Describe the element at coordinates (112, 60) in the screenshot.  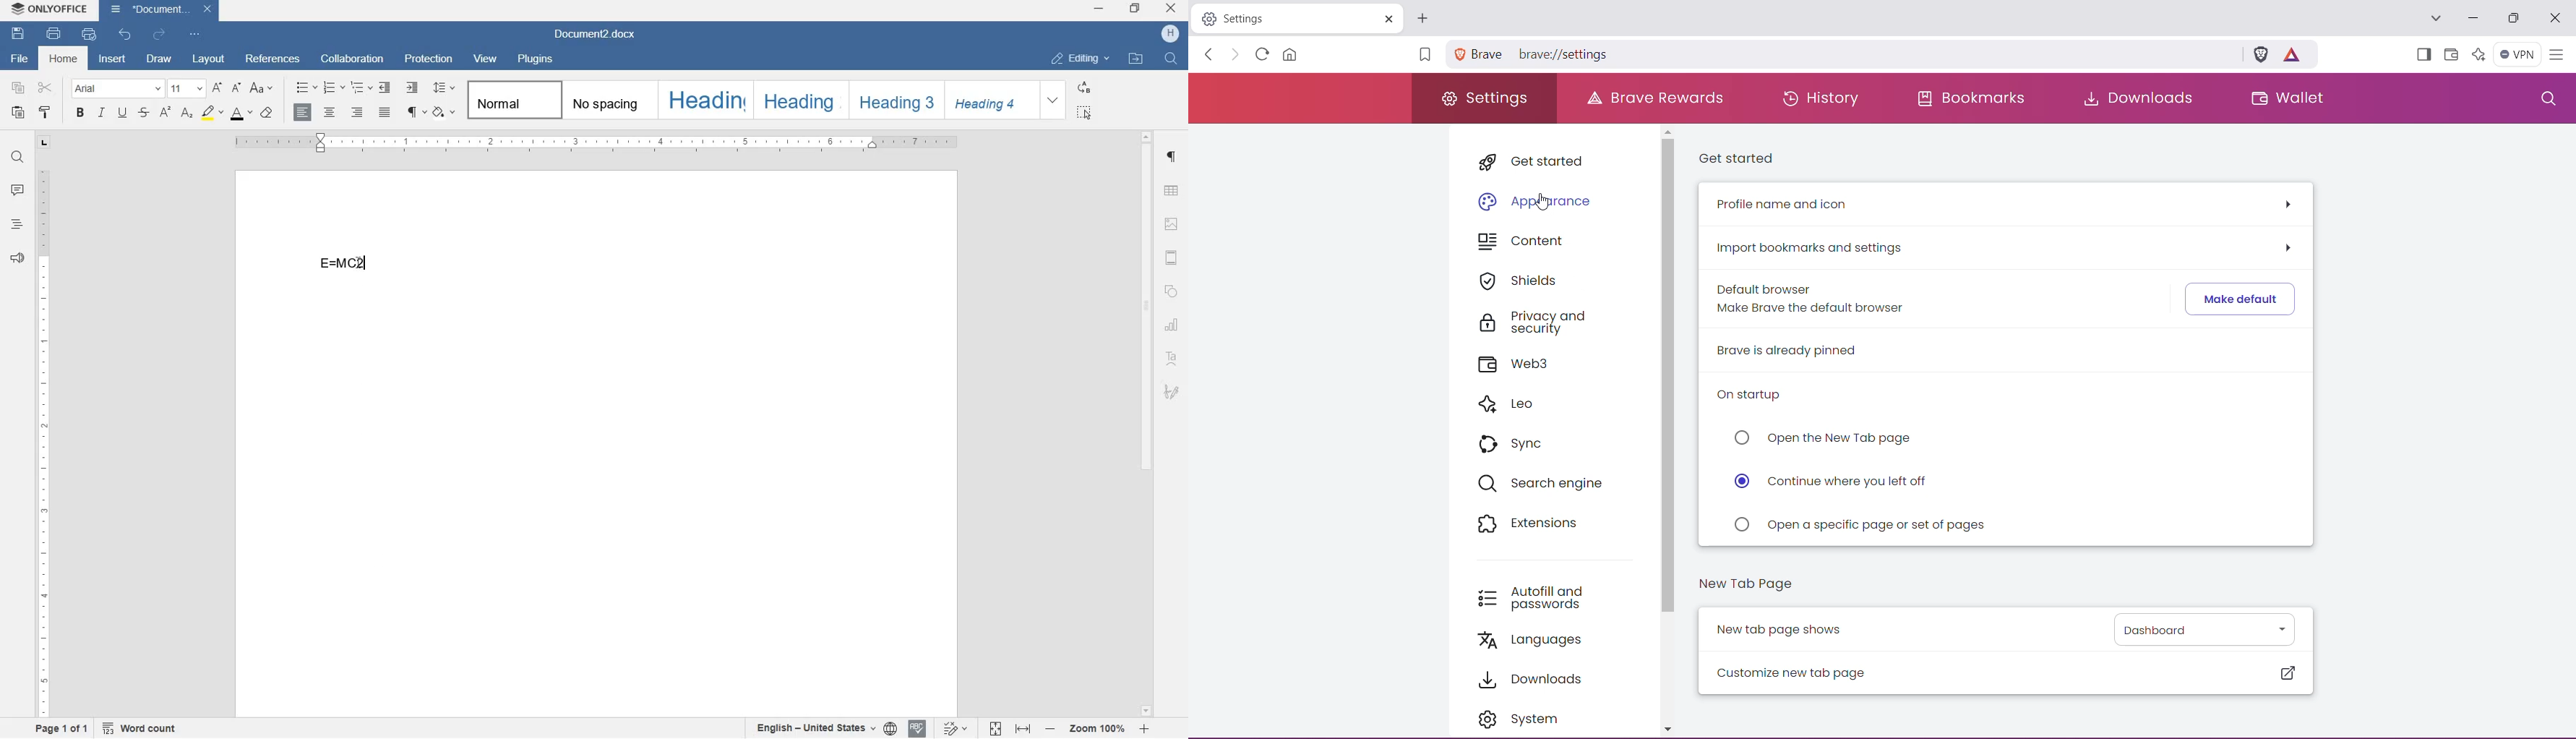
I see `insert ` at that location.